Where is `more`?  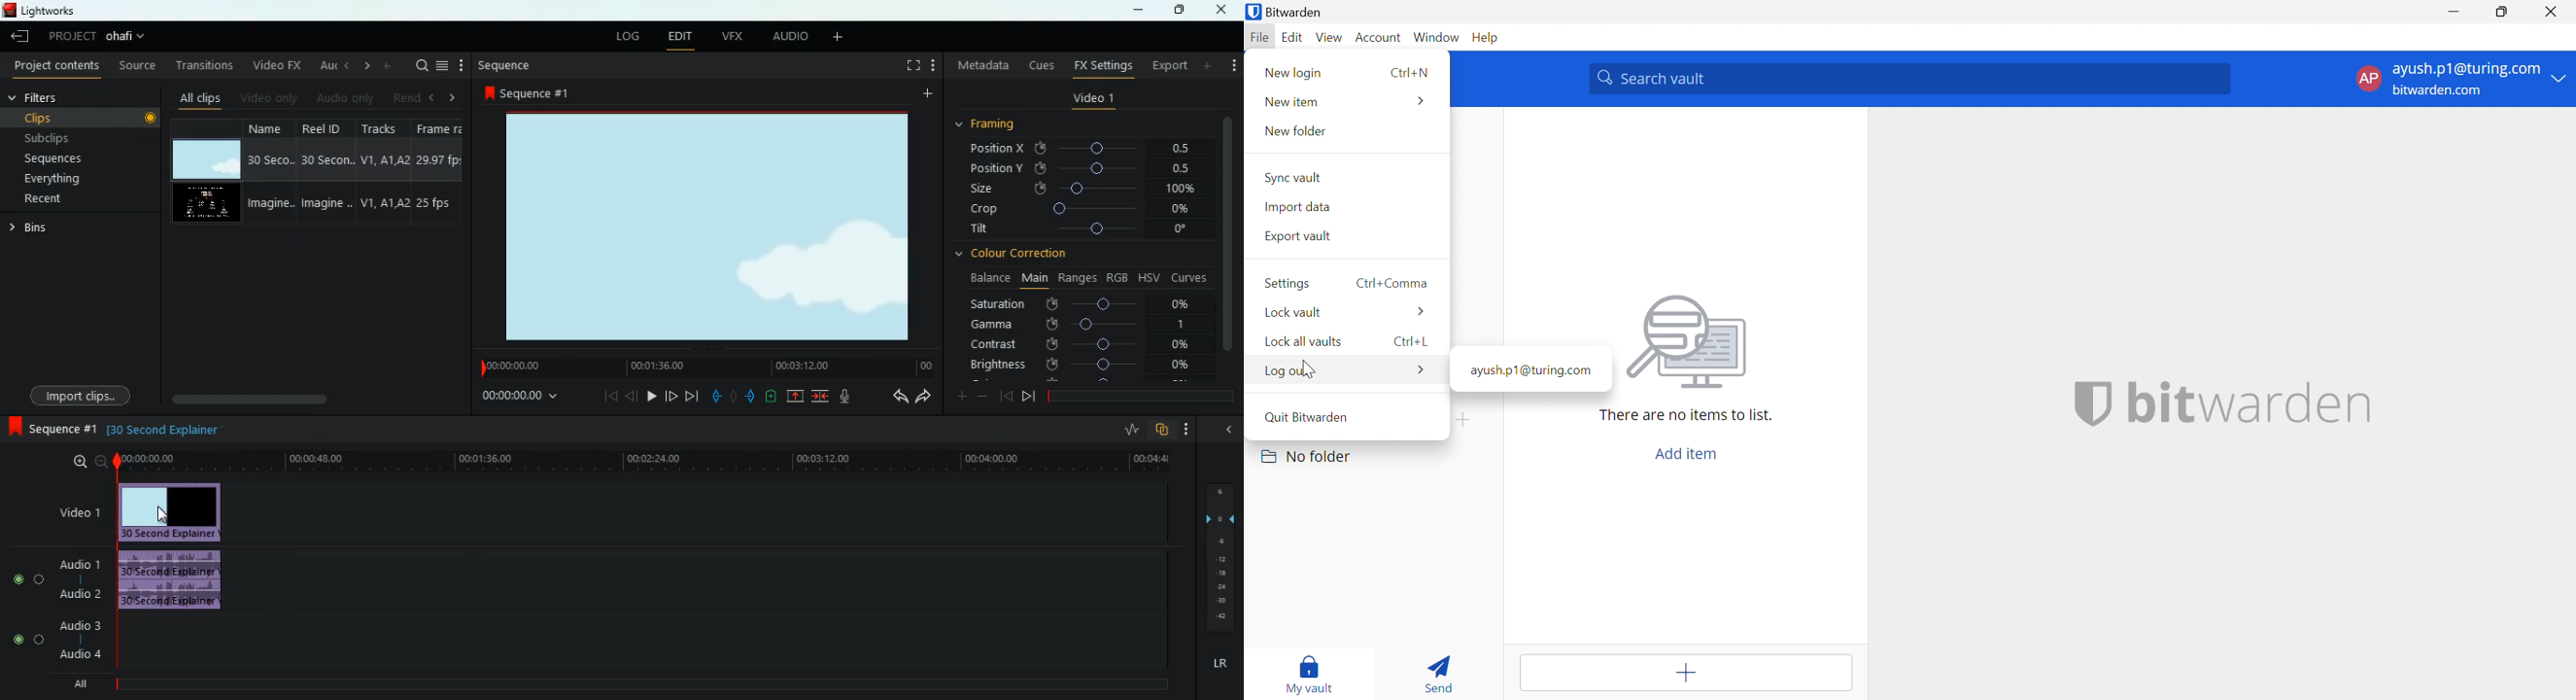 more is located at coordinates (387, 65).